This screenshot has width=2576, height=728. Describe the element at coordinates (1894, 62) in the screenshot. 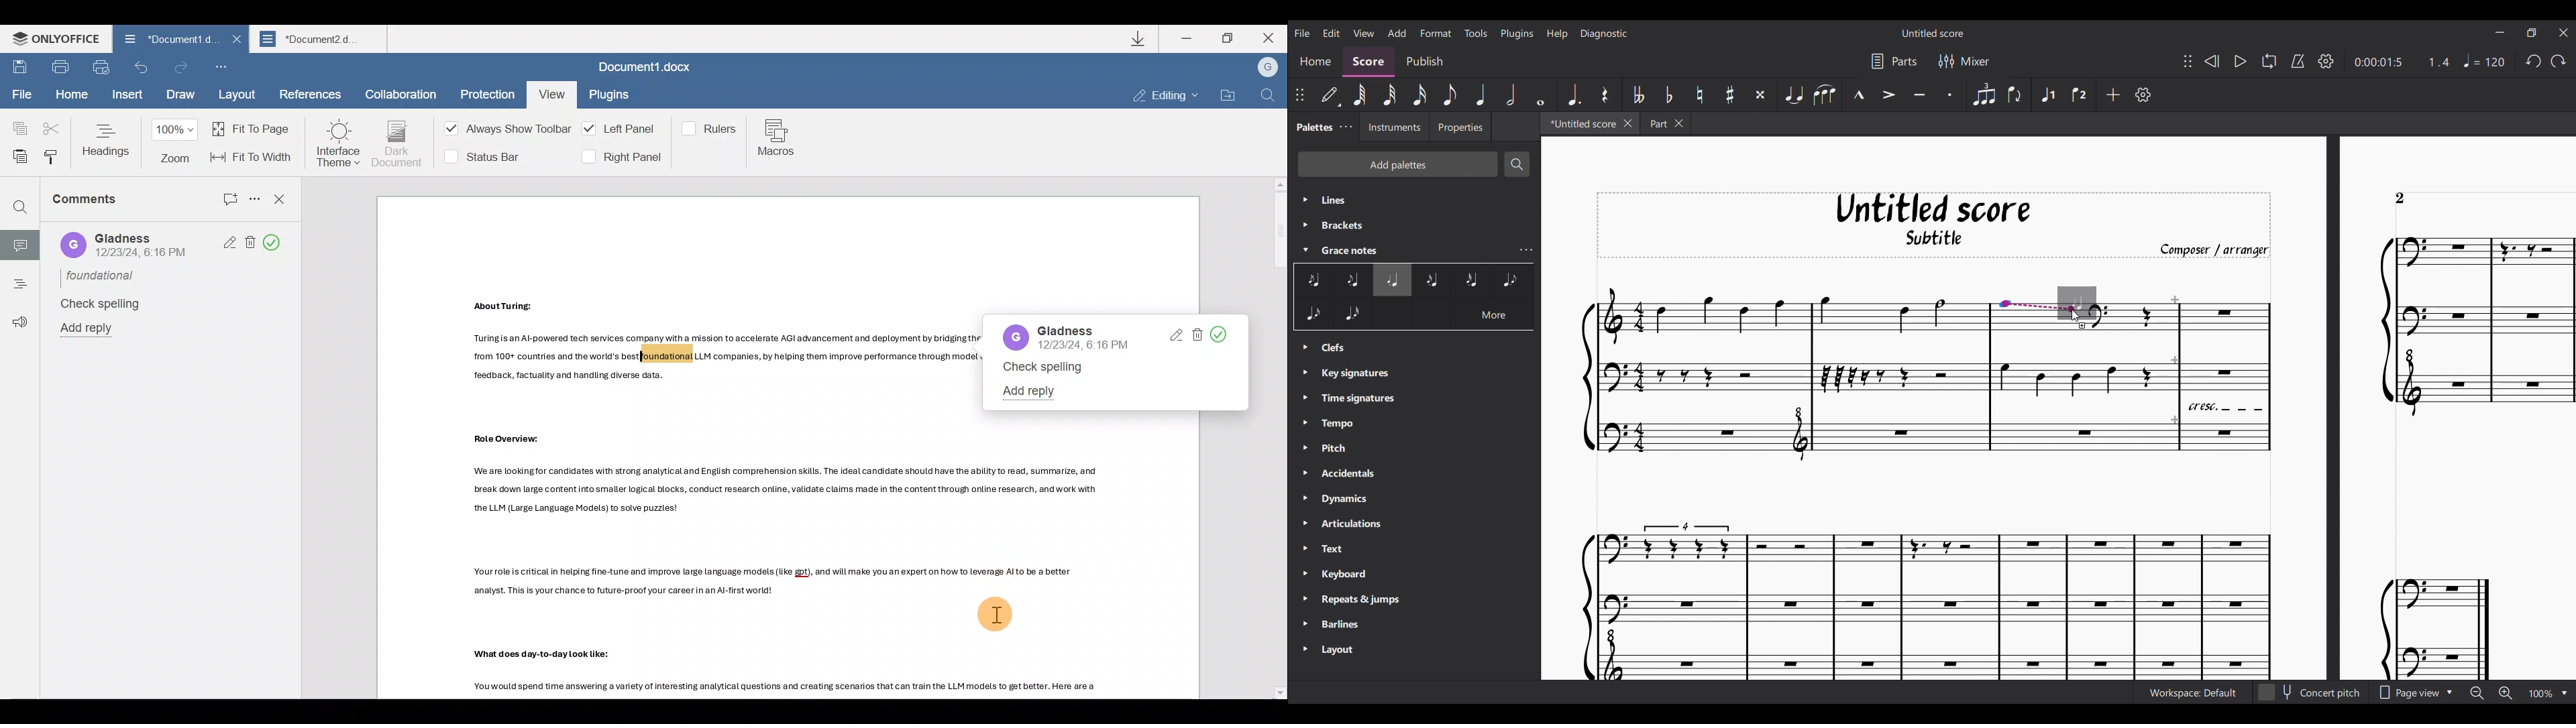

I see `Parts settings` at that location.